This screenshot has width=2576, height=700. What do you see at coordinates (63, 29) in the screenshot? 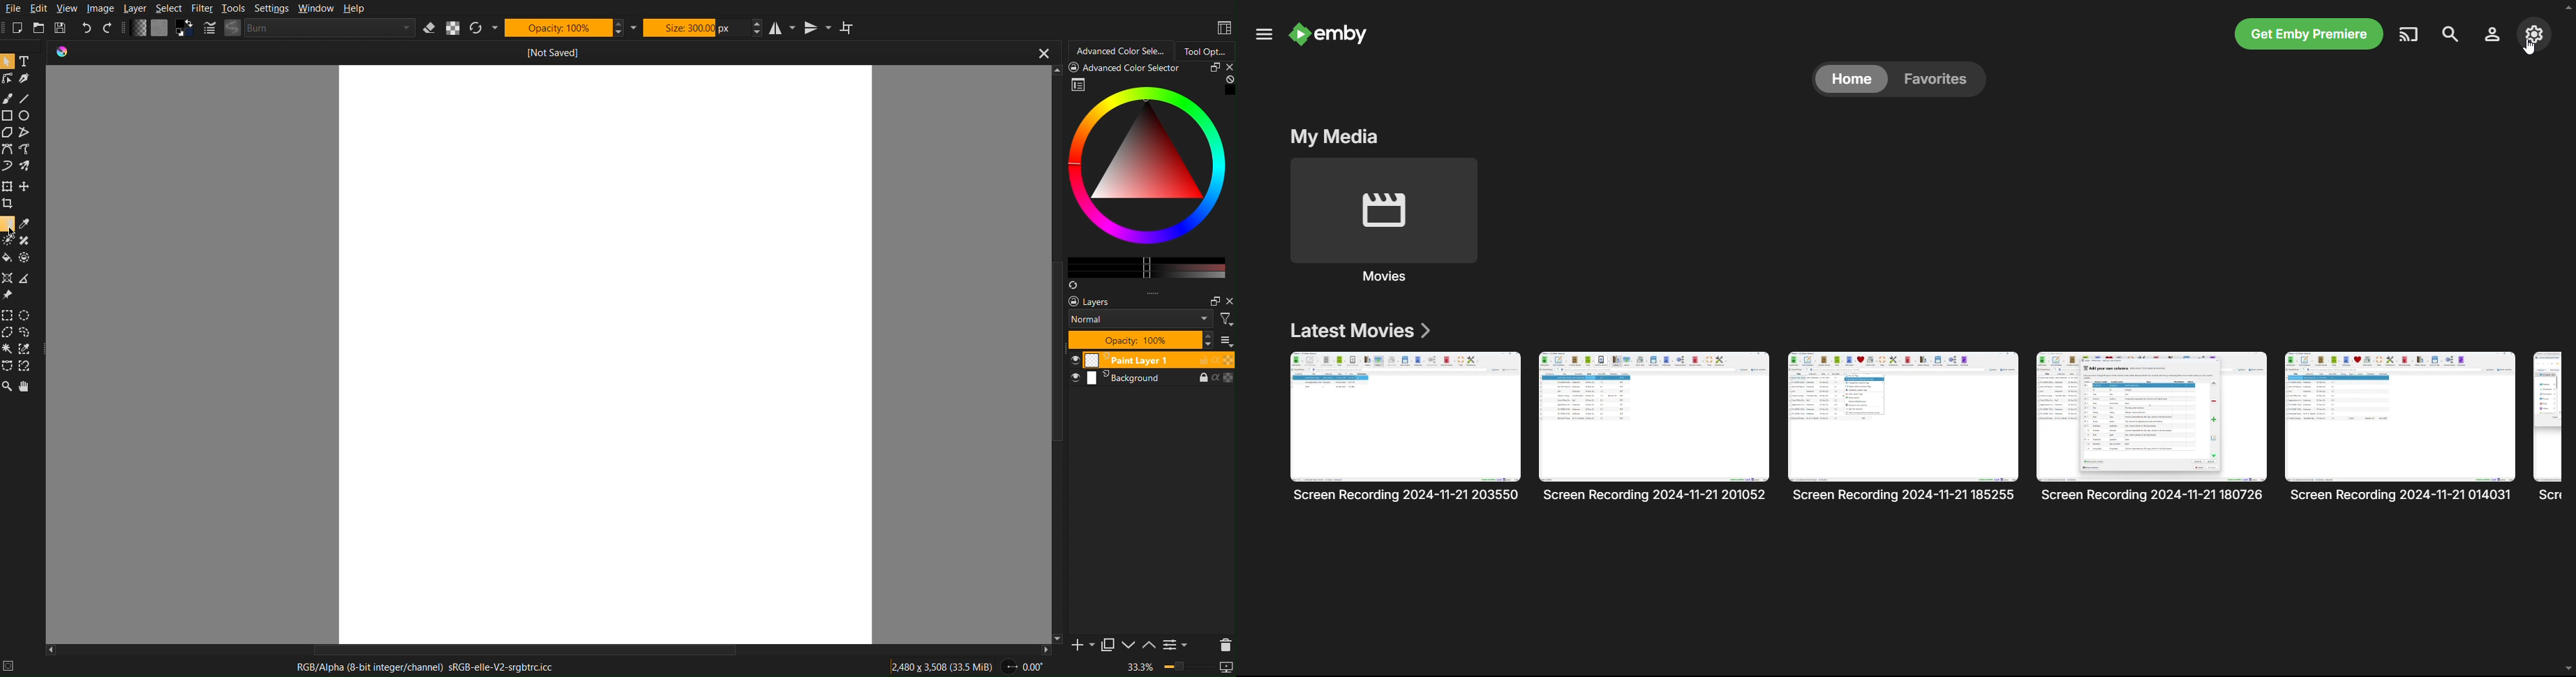
I see `Save` at bounding box center [63, 29].